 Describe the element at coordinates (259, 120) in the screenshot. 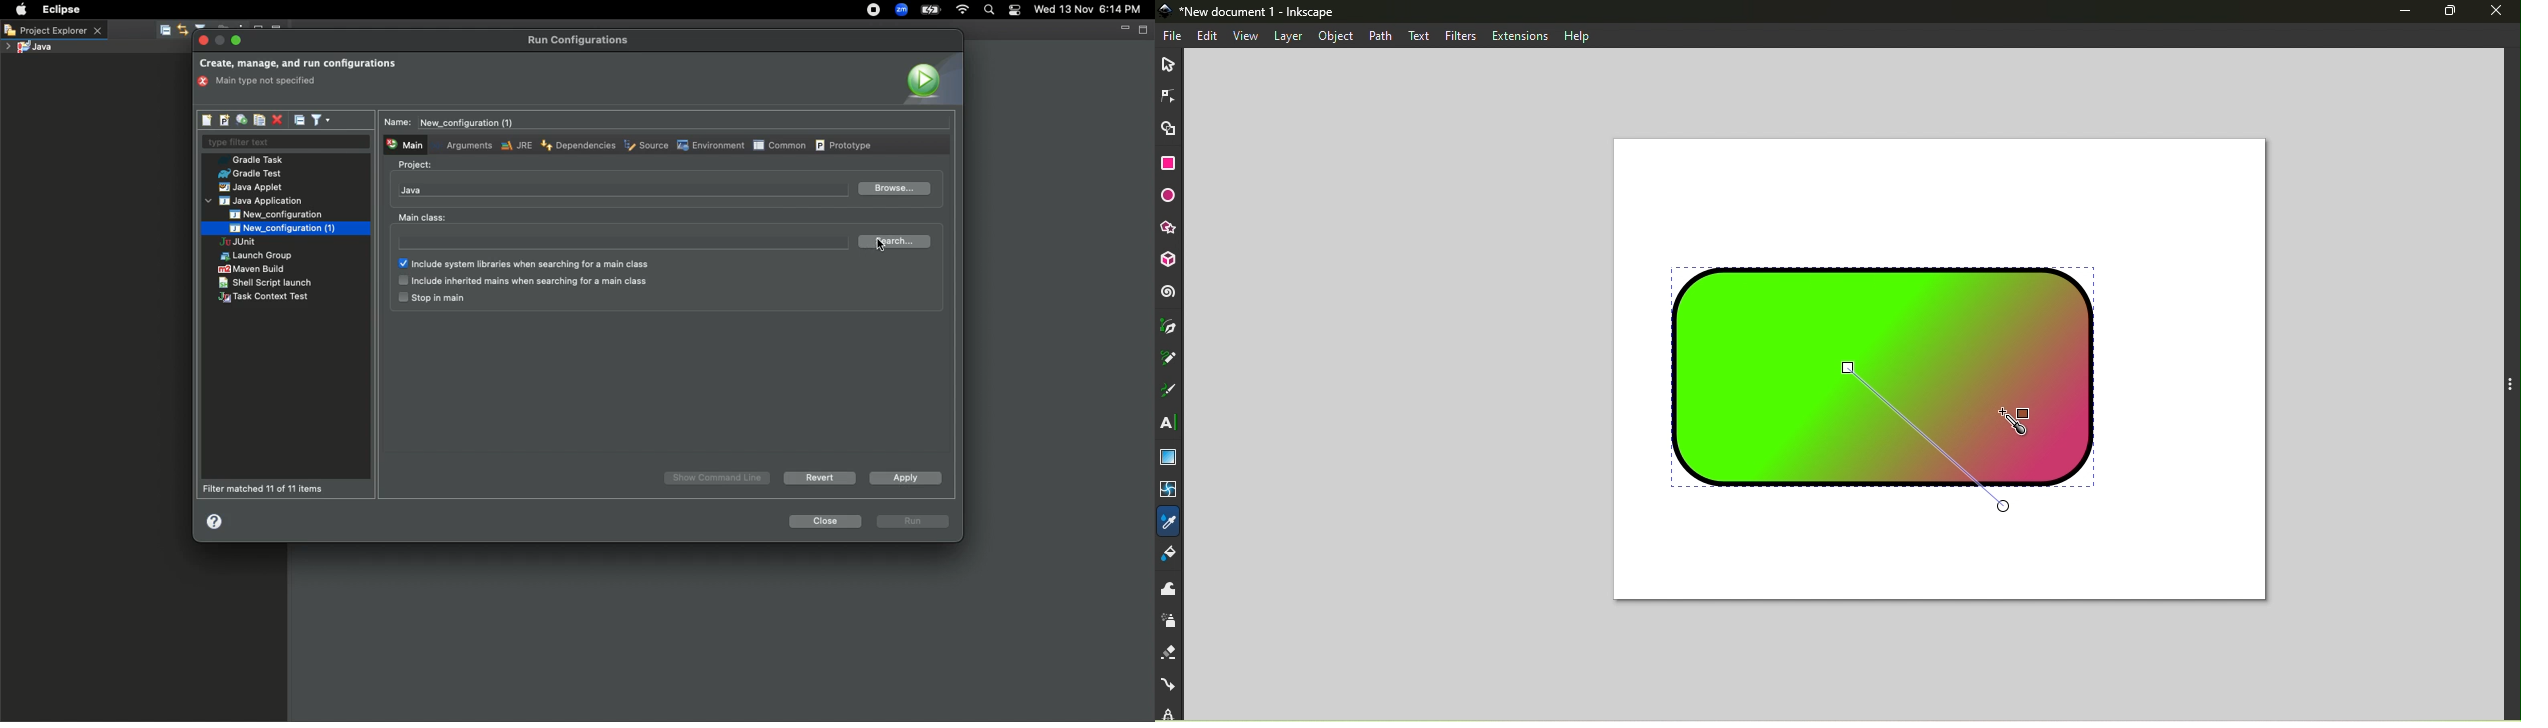

I see `Duplicates the currently selected launch configurations` at that location.